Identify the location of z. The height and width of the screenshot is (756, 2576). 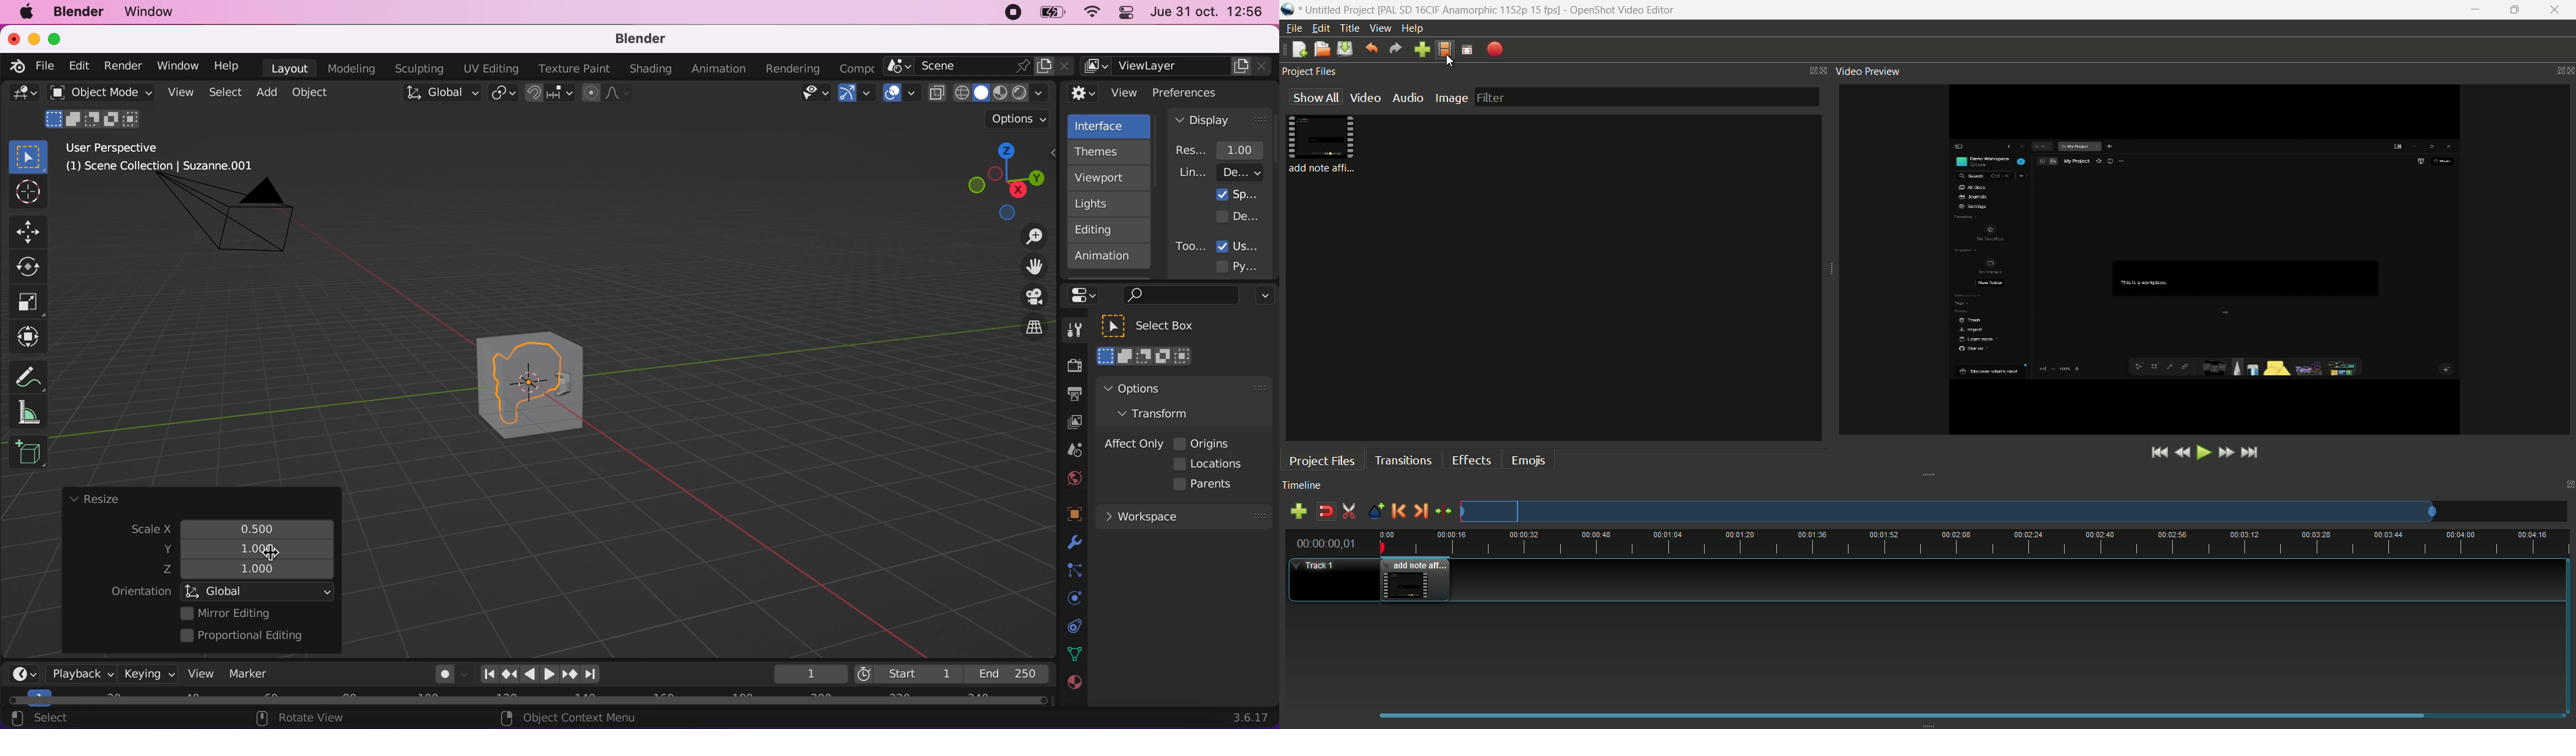
(252, 570).